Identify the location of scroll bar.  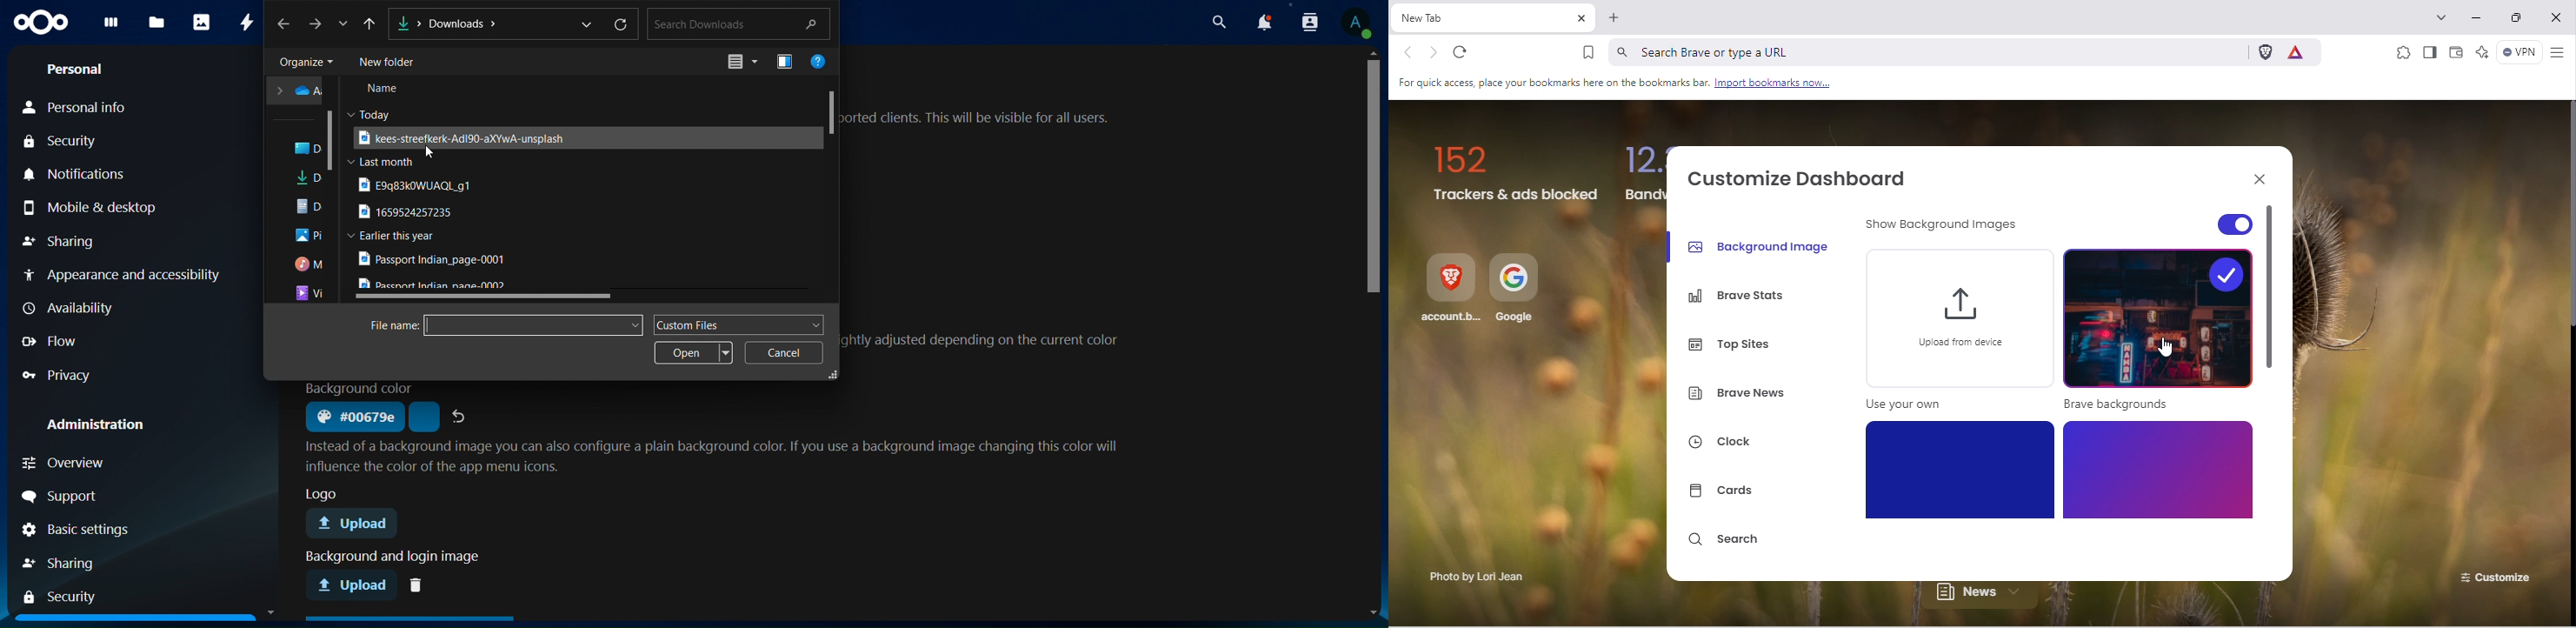
(1375, 177).